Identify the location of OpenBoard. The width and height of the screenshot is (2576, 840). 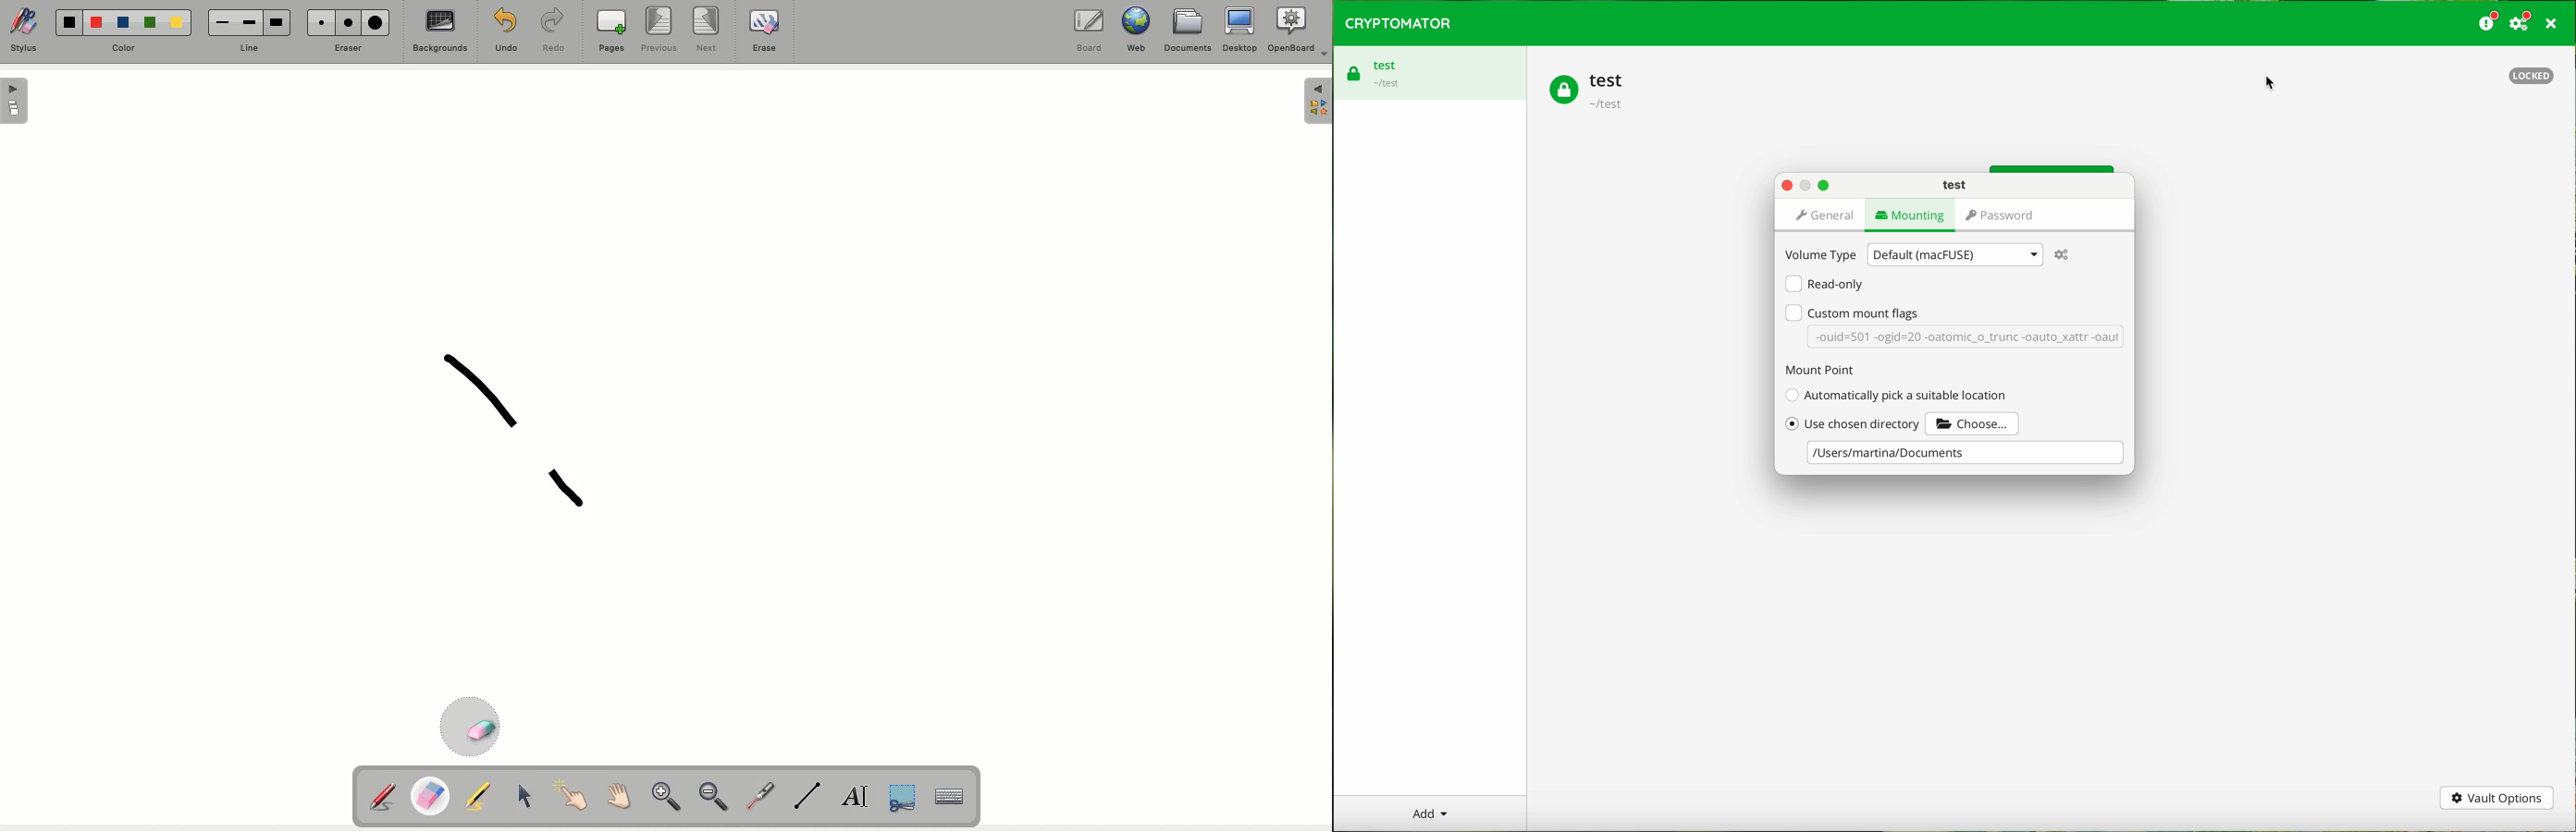
(1300, 31).